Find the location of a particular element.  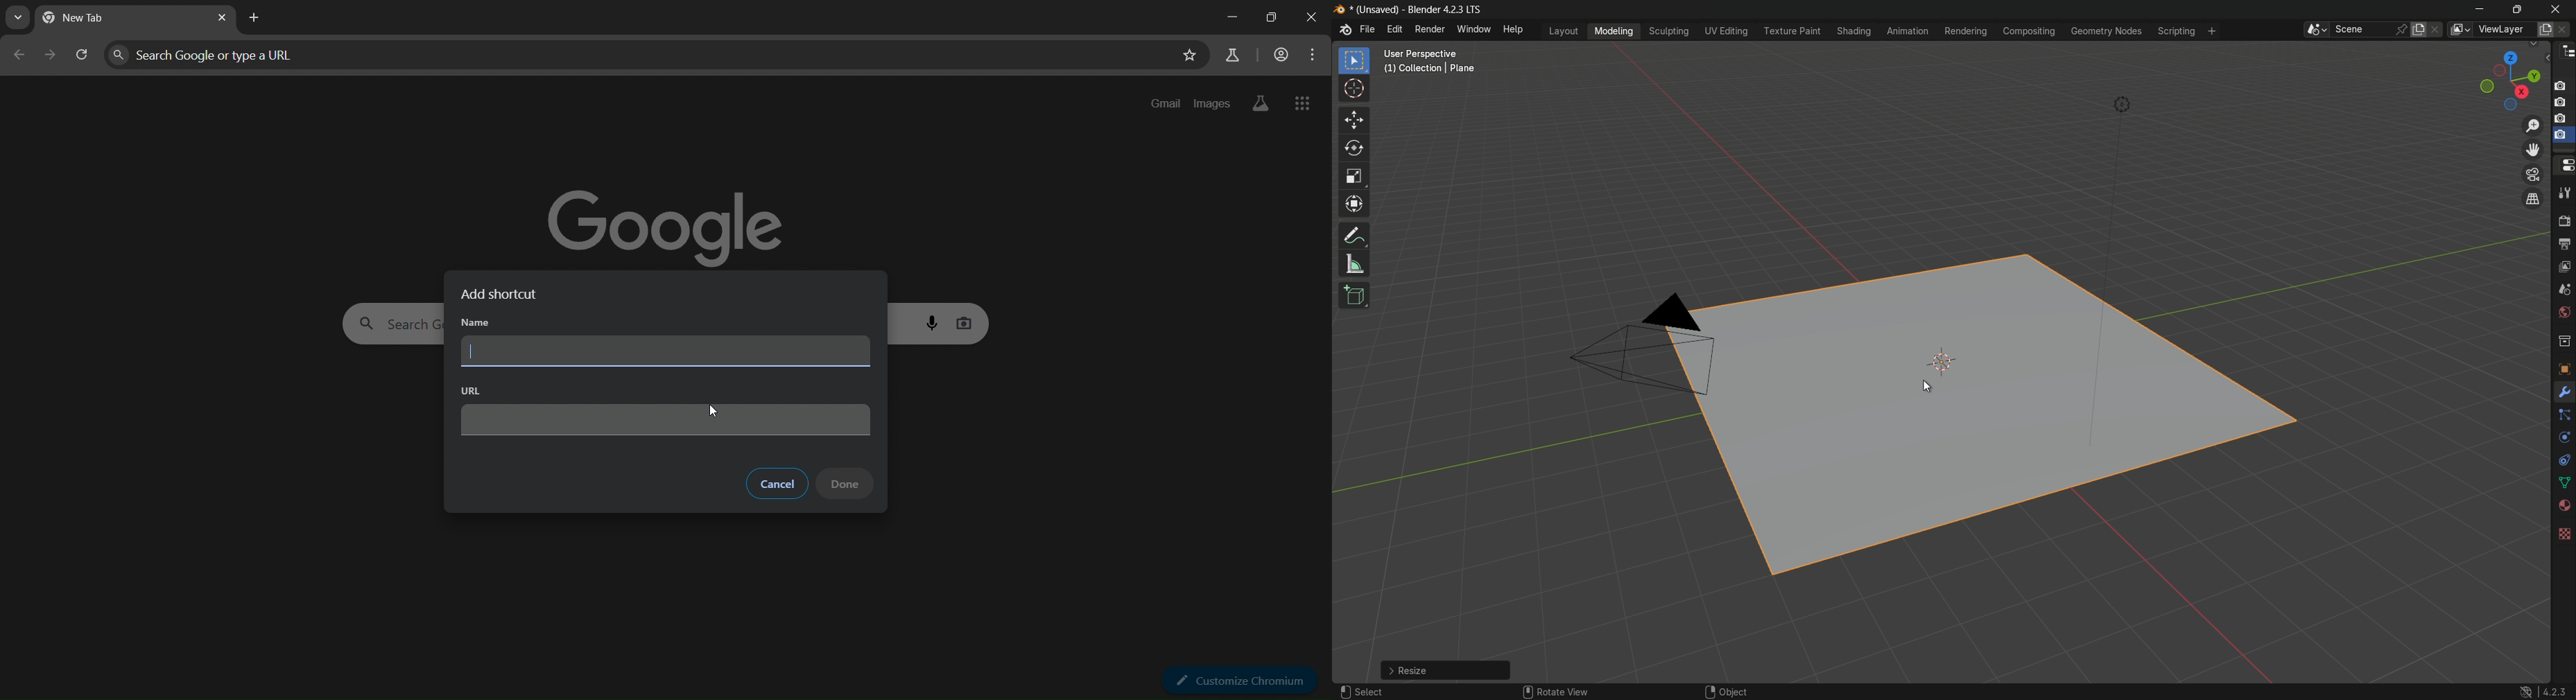

add name is located at coordinates (664, 351).